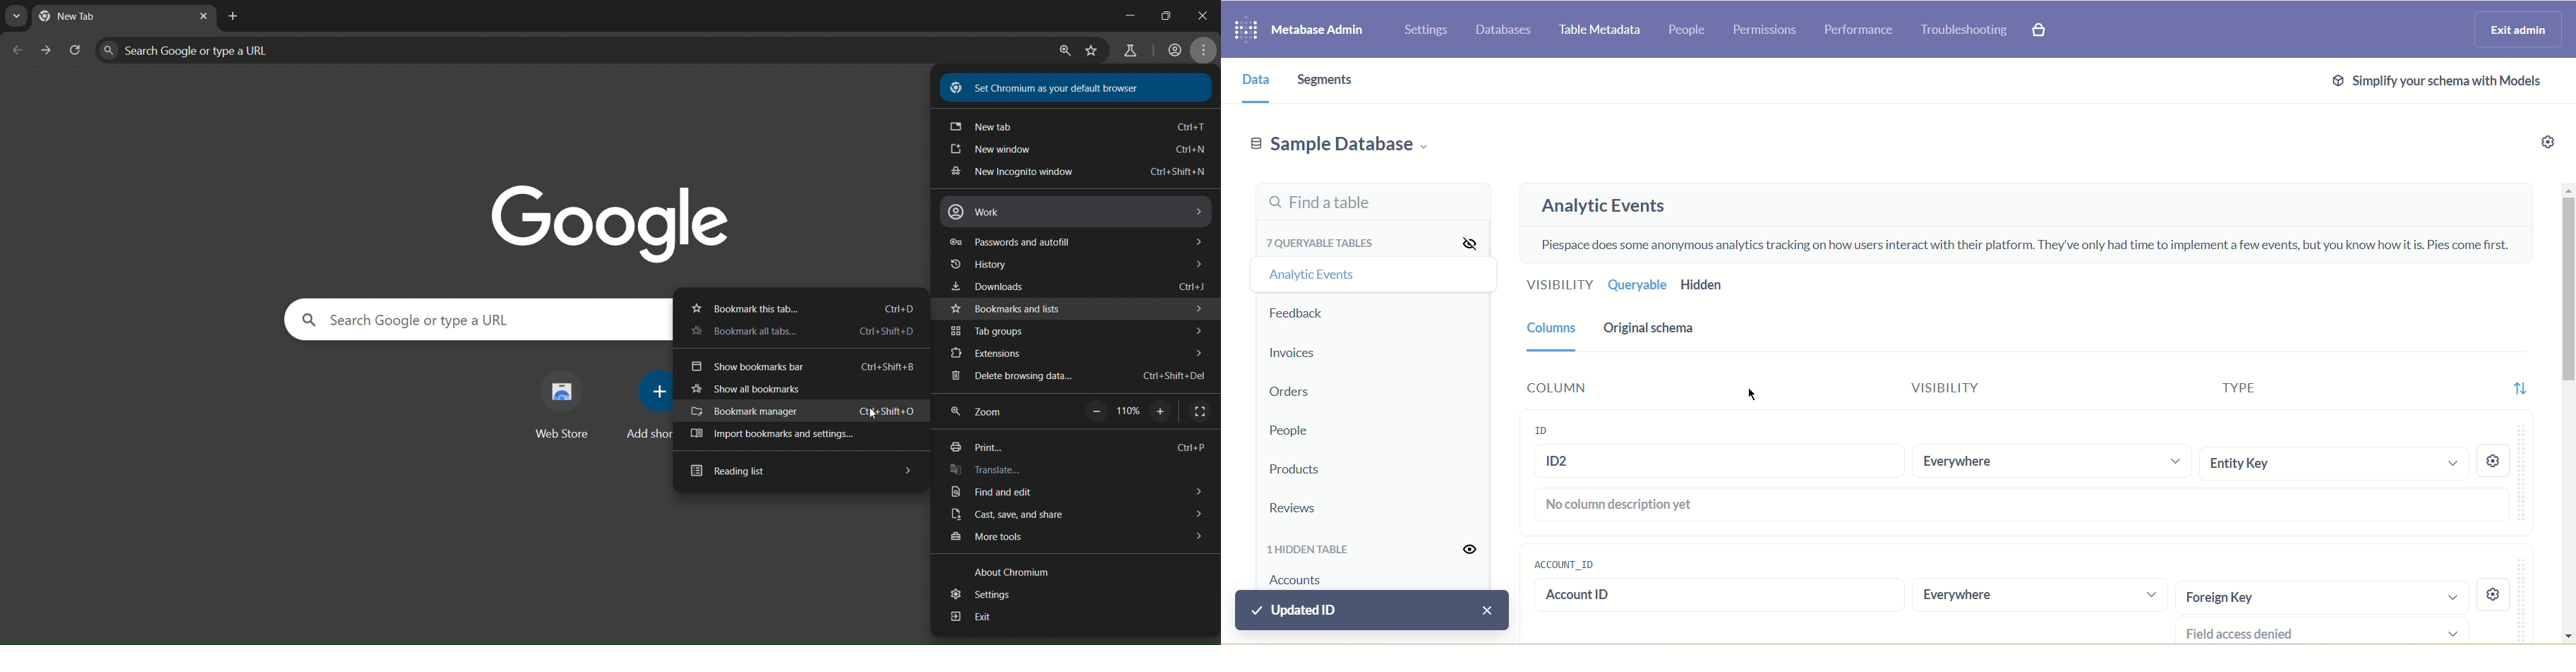 This screenshot has width=2576, height=672. Describe the element at coordinates (465, 320) in the screenshot. I see `search panel` at that location.